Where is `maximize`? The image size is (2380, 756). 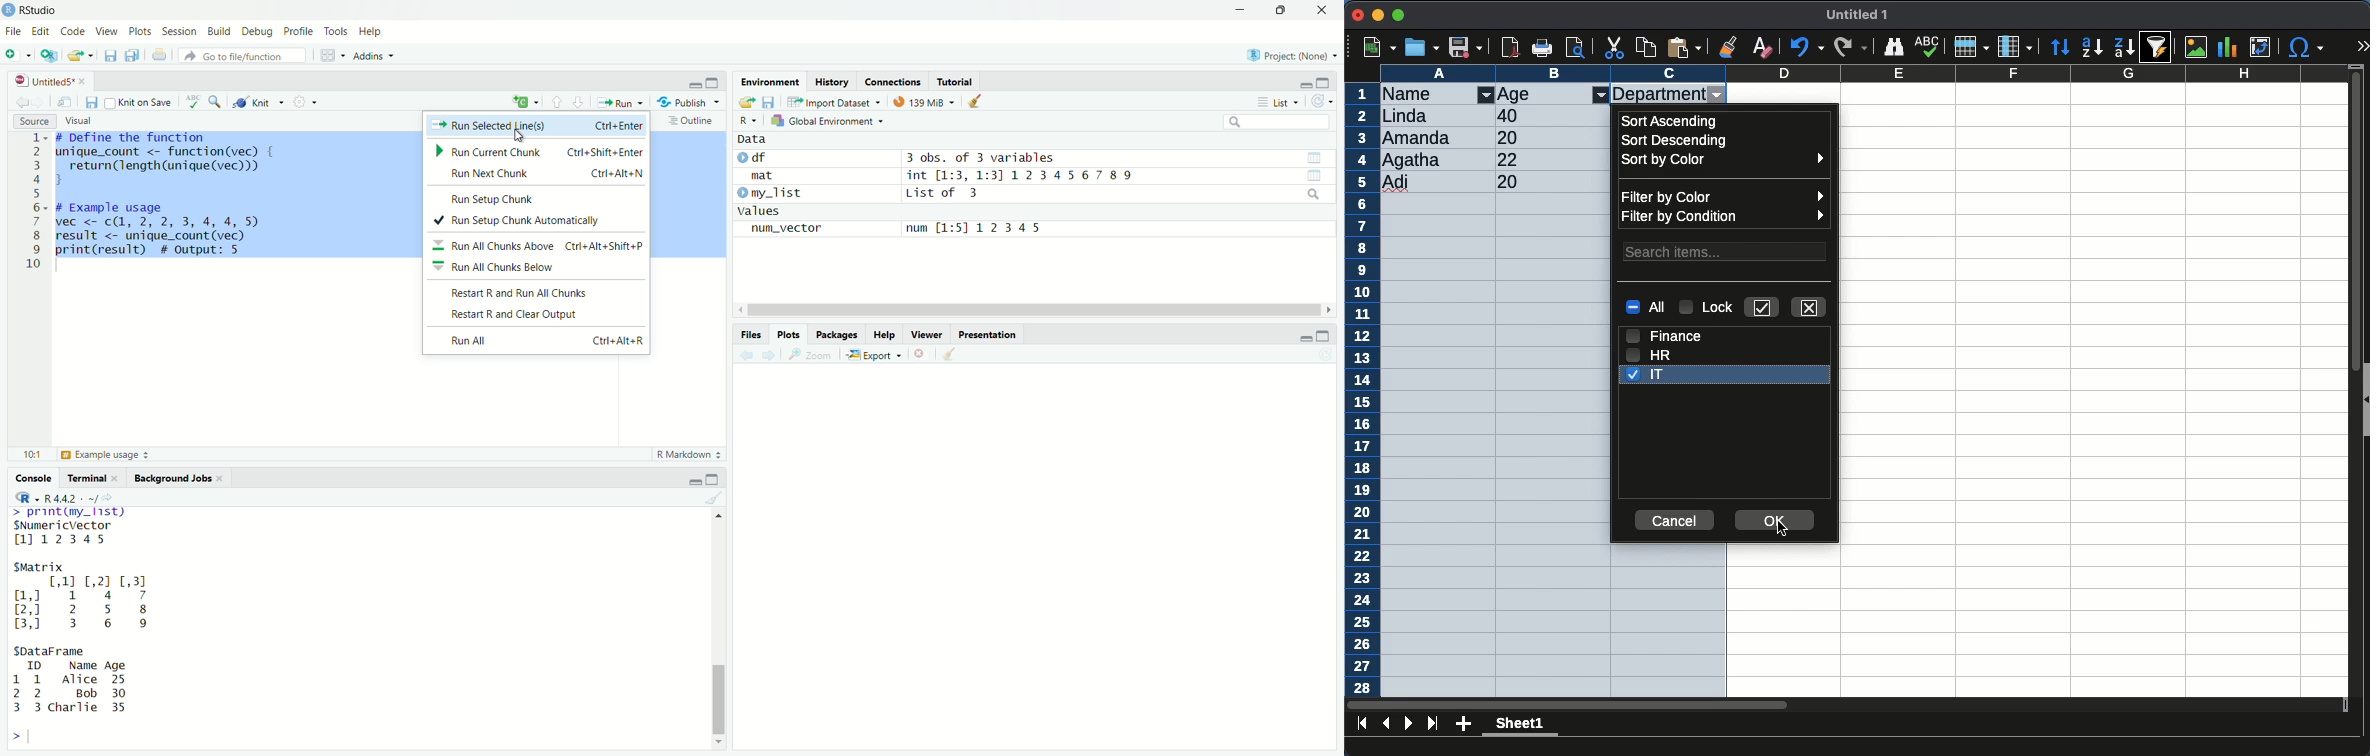
maximize is located at coordinates (715, 83).